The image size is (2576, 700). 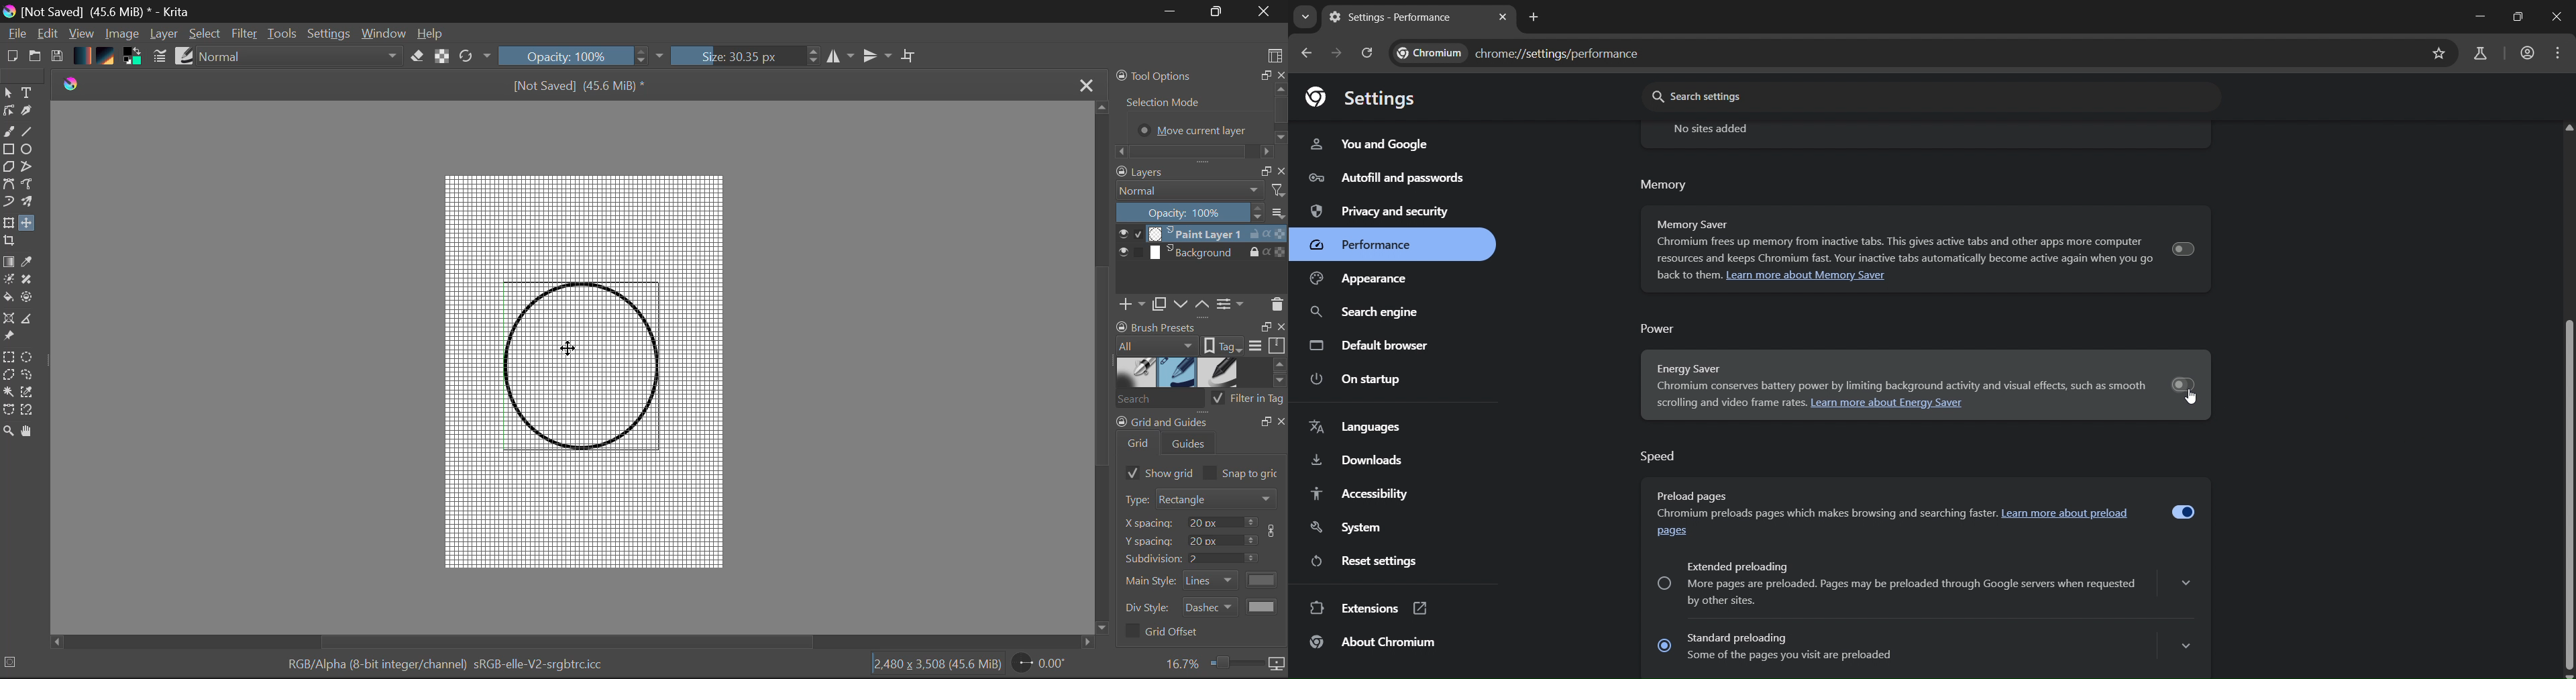 I want to click on search labs, so click(x=2482, y=54).